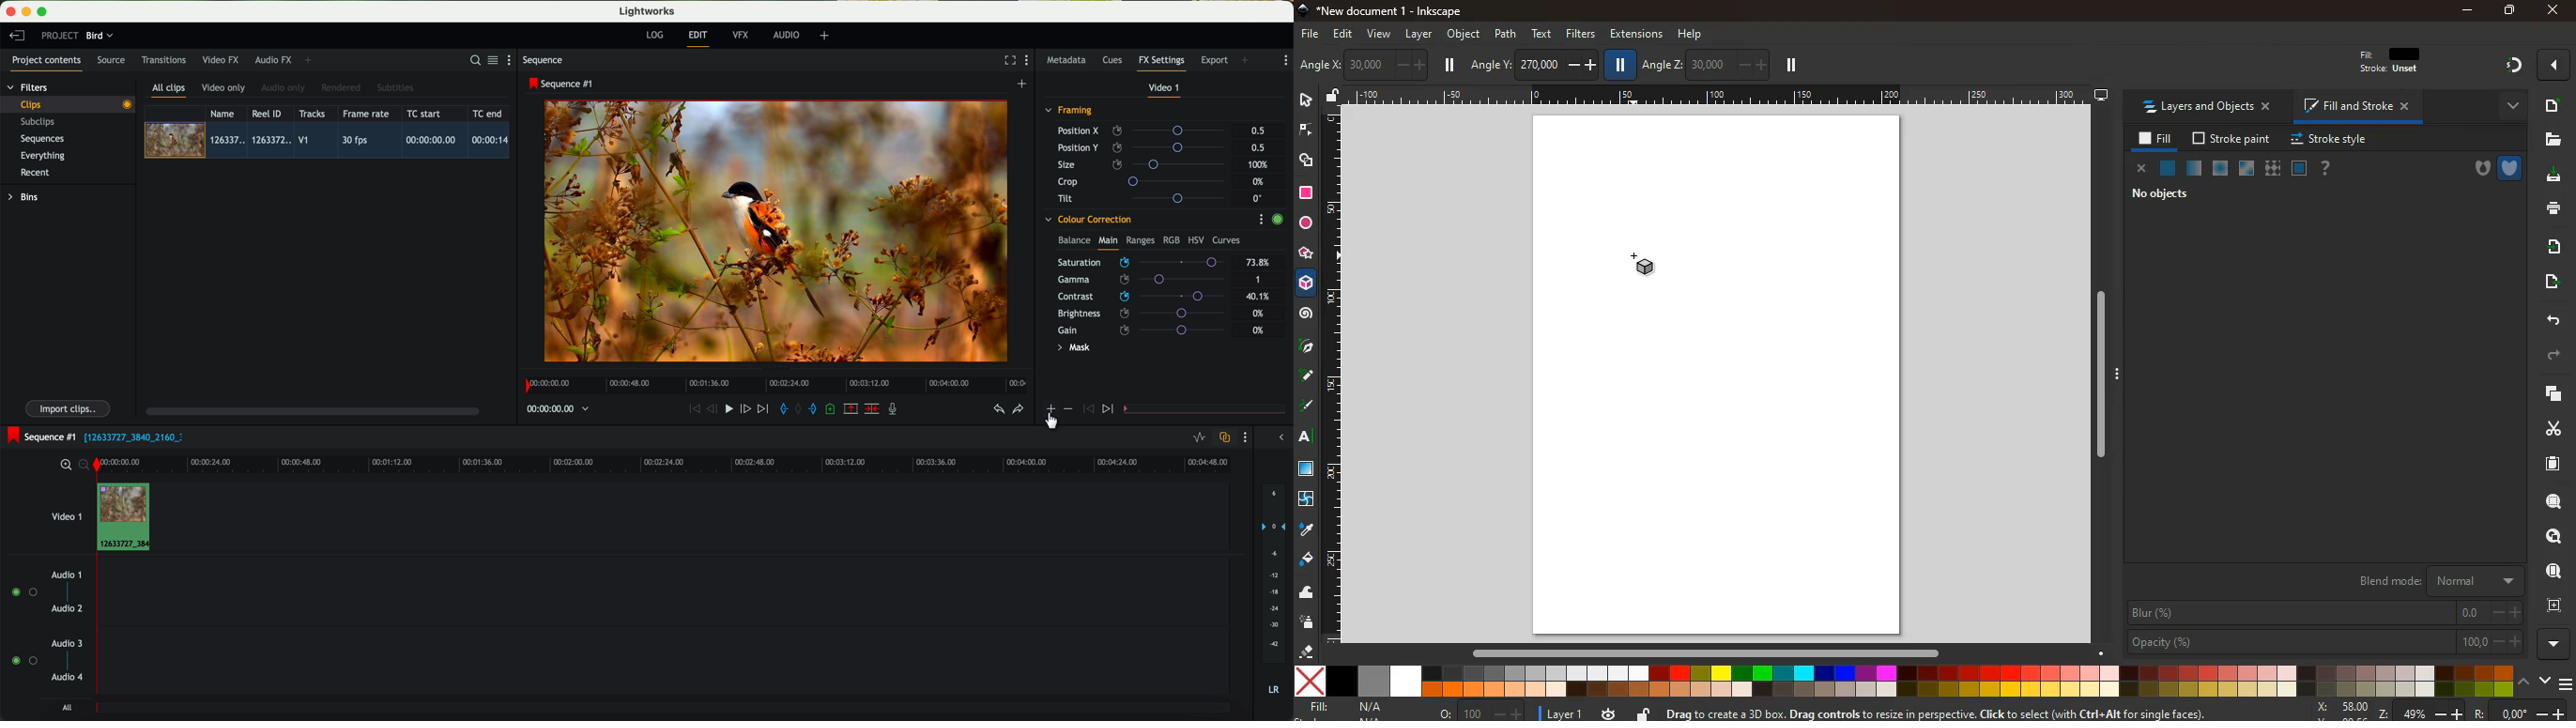 This screenshot has height=728, width=2576. Describe the element at coordinates (1652, 269) in the screenshot. I see `3d tool` at that location.